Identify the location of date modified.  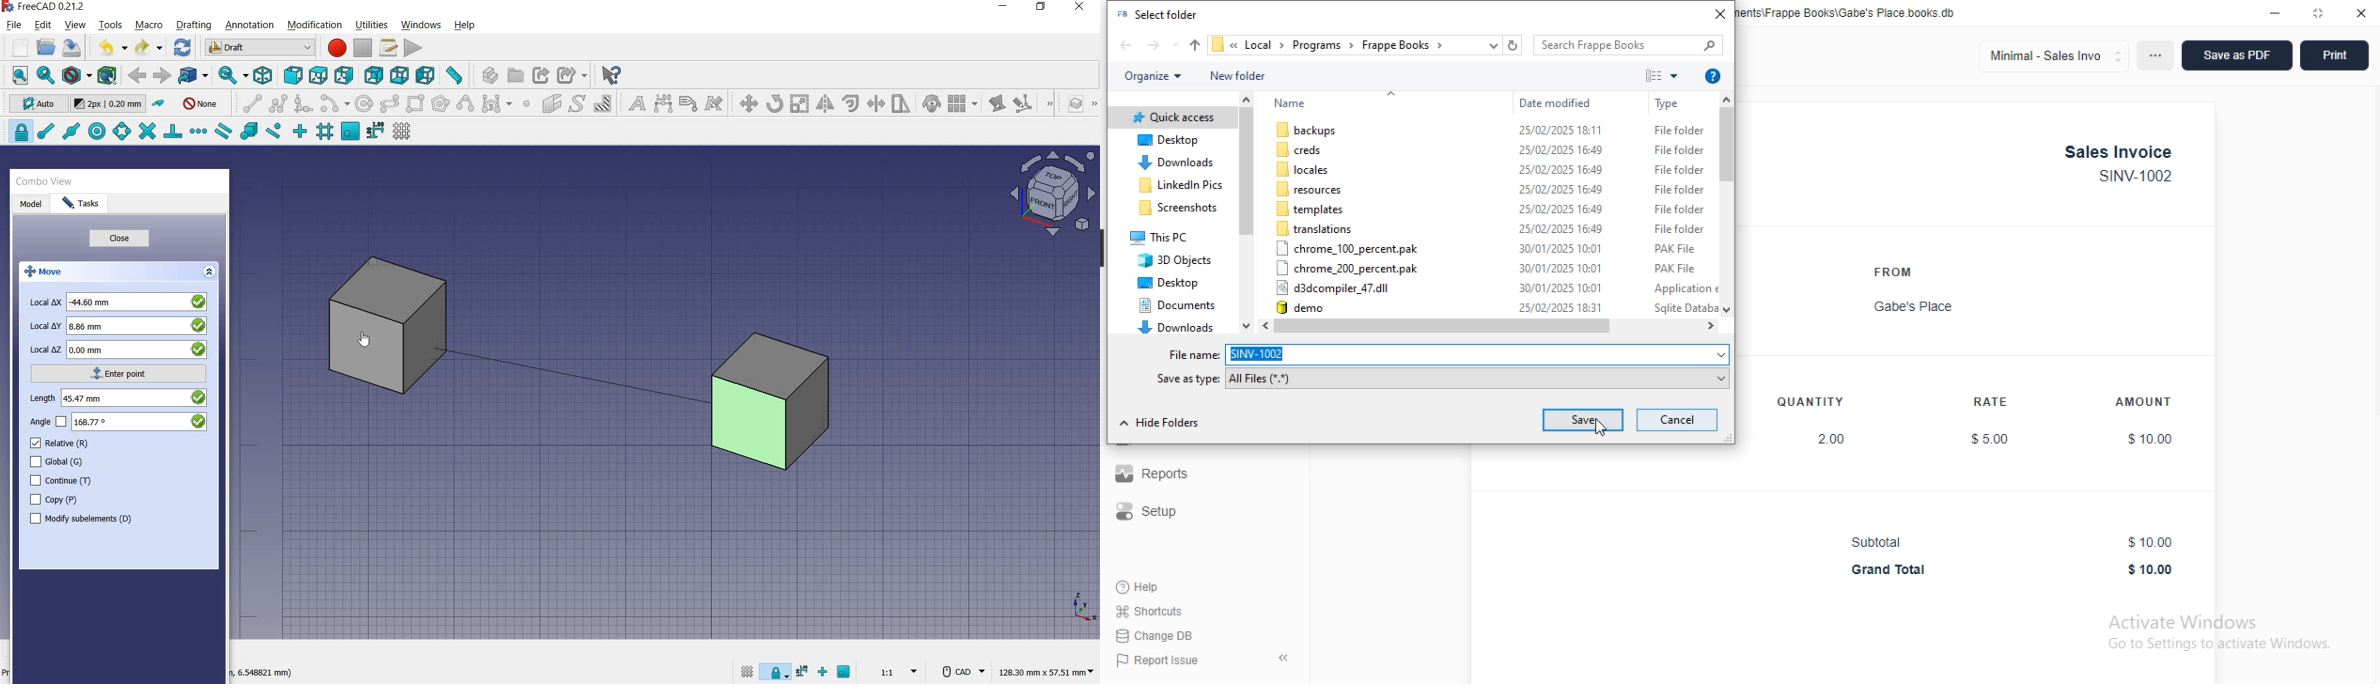
(1555, 103).